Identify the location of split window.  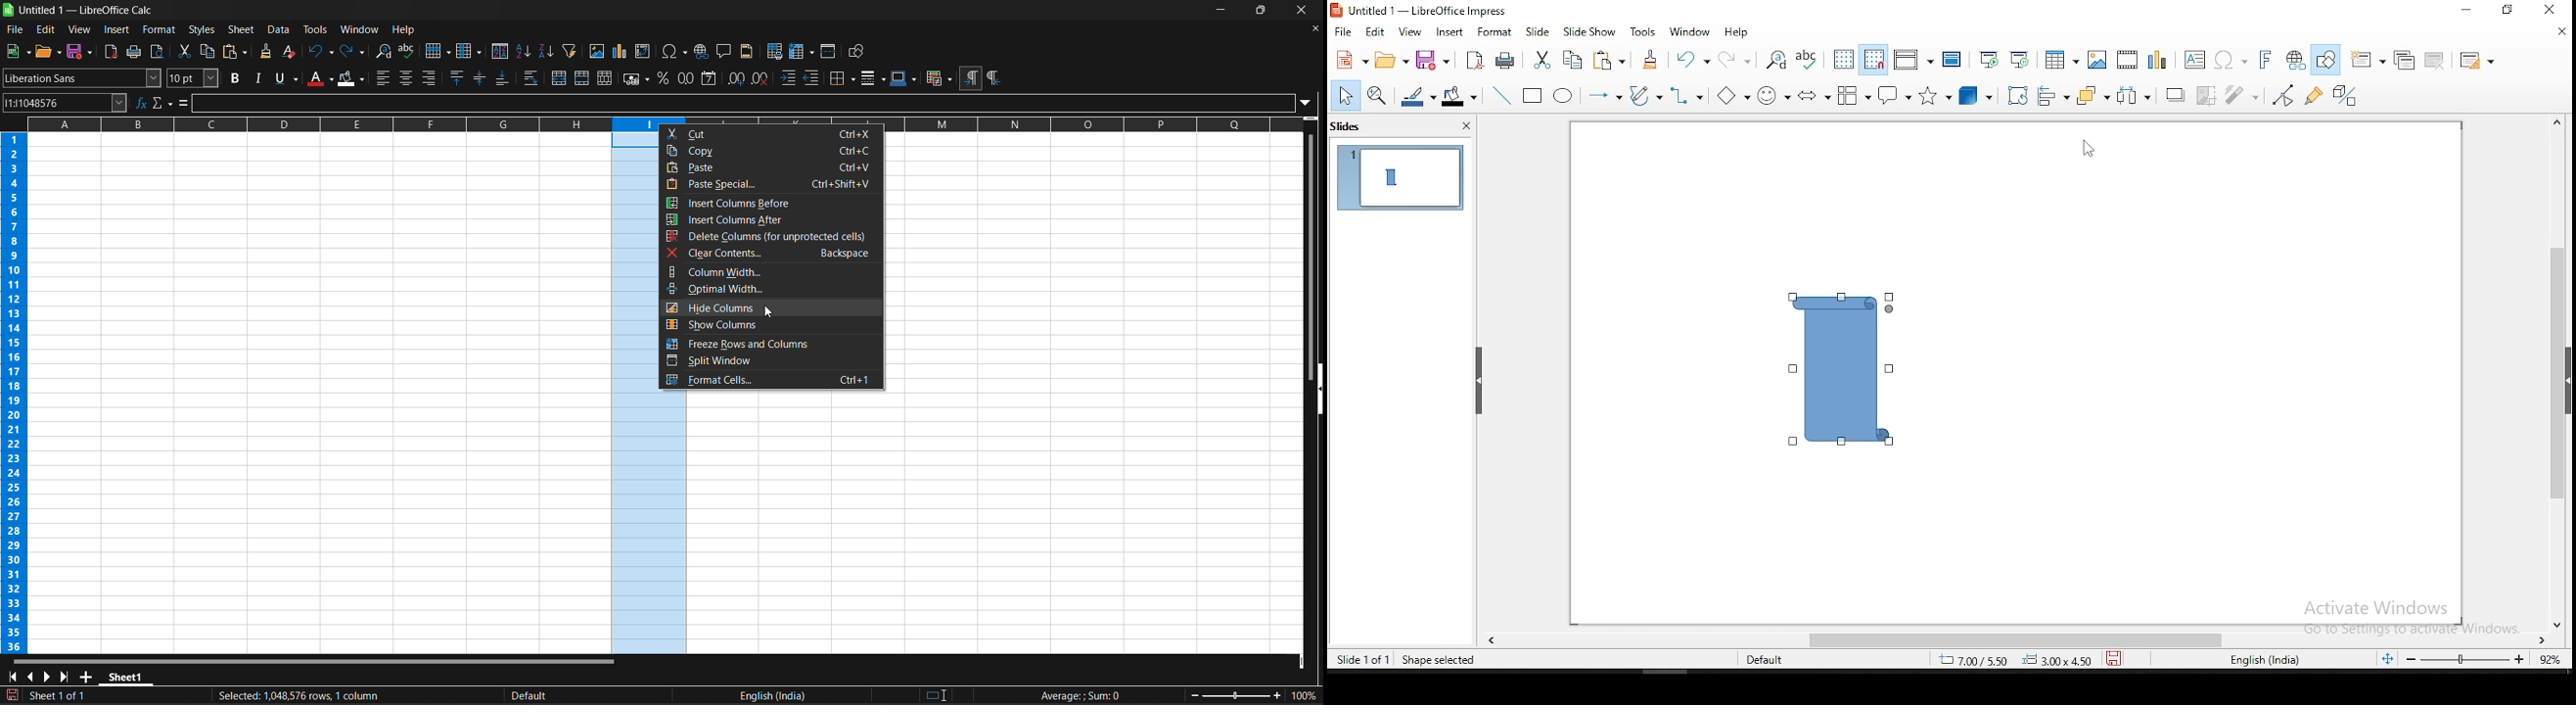
(772, 361).